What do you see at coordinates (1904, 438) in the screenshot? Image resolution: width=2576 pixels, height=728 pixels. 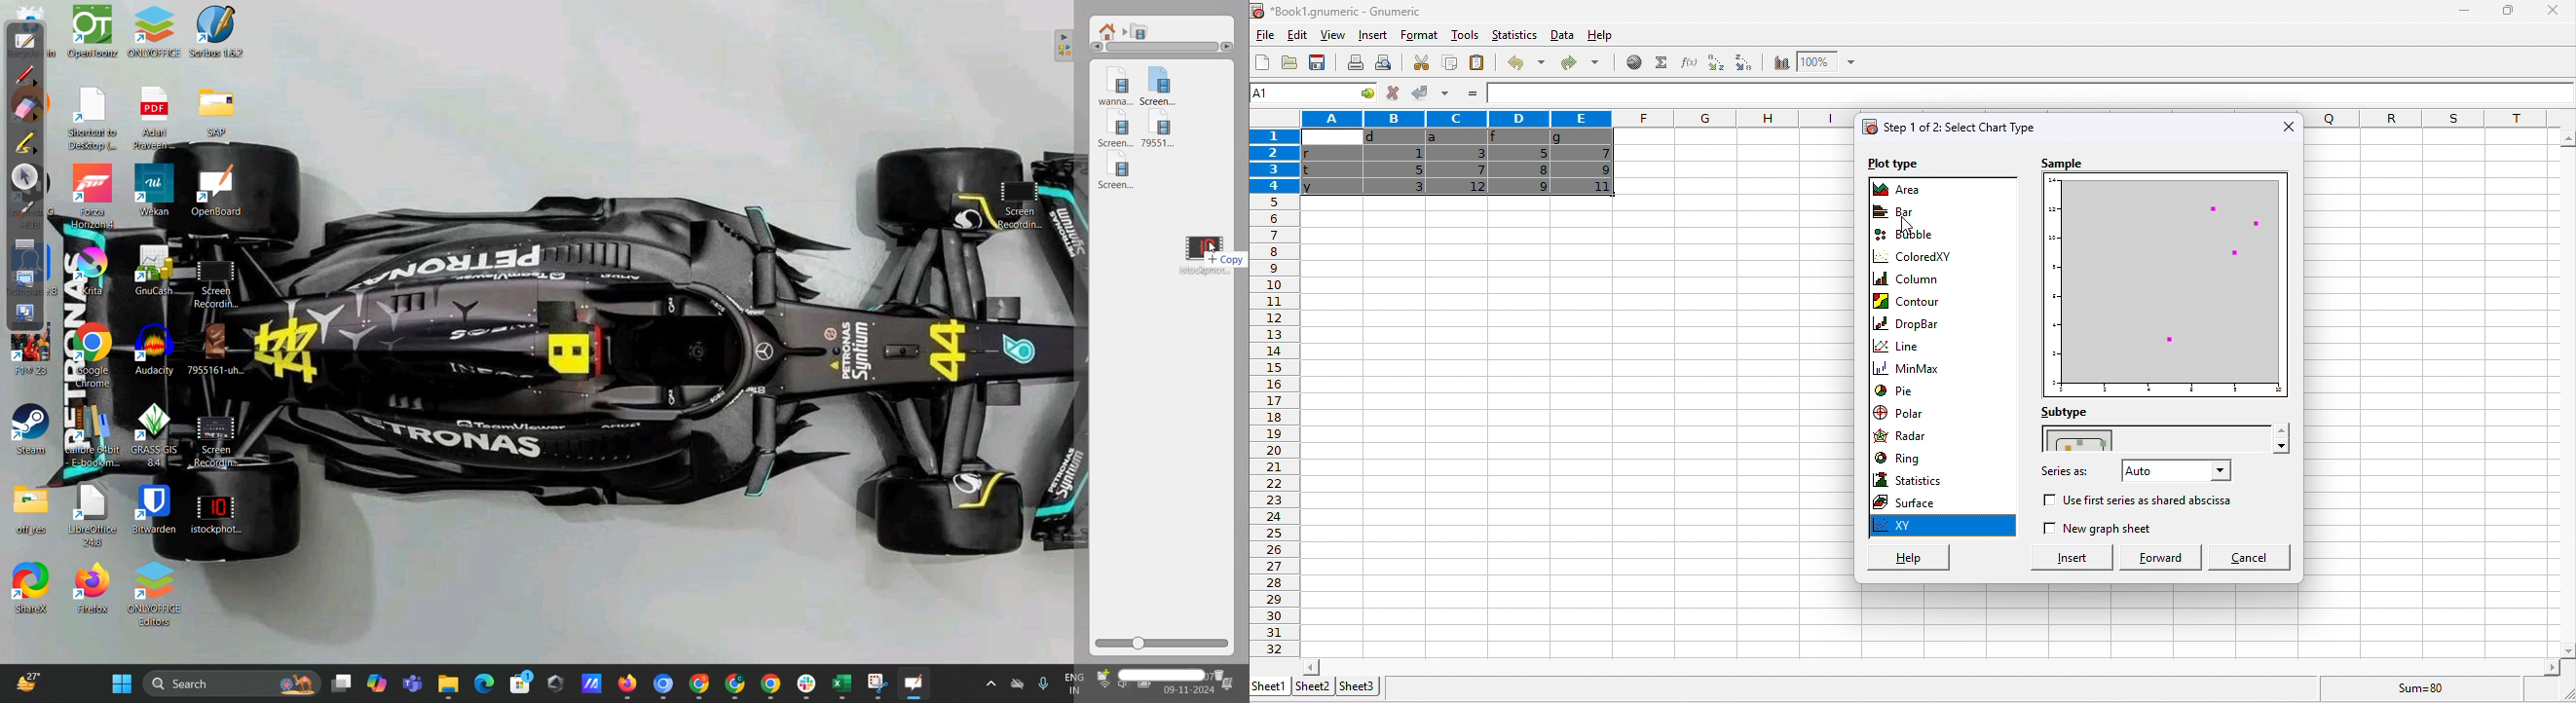 I see `radar` at bounding box center [1904, 438].